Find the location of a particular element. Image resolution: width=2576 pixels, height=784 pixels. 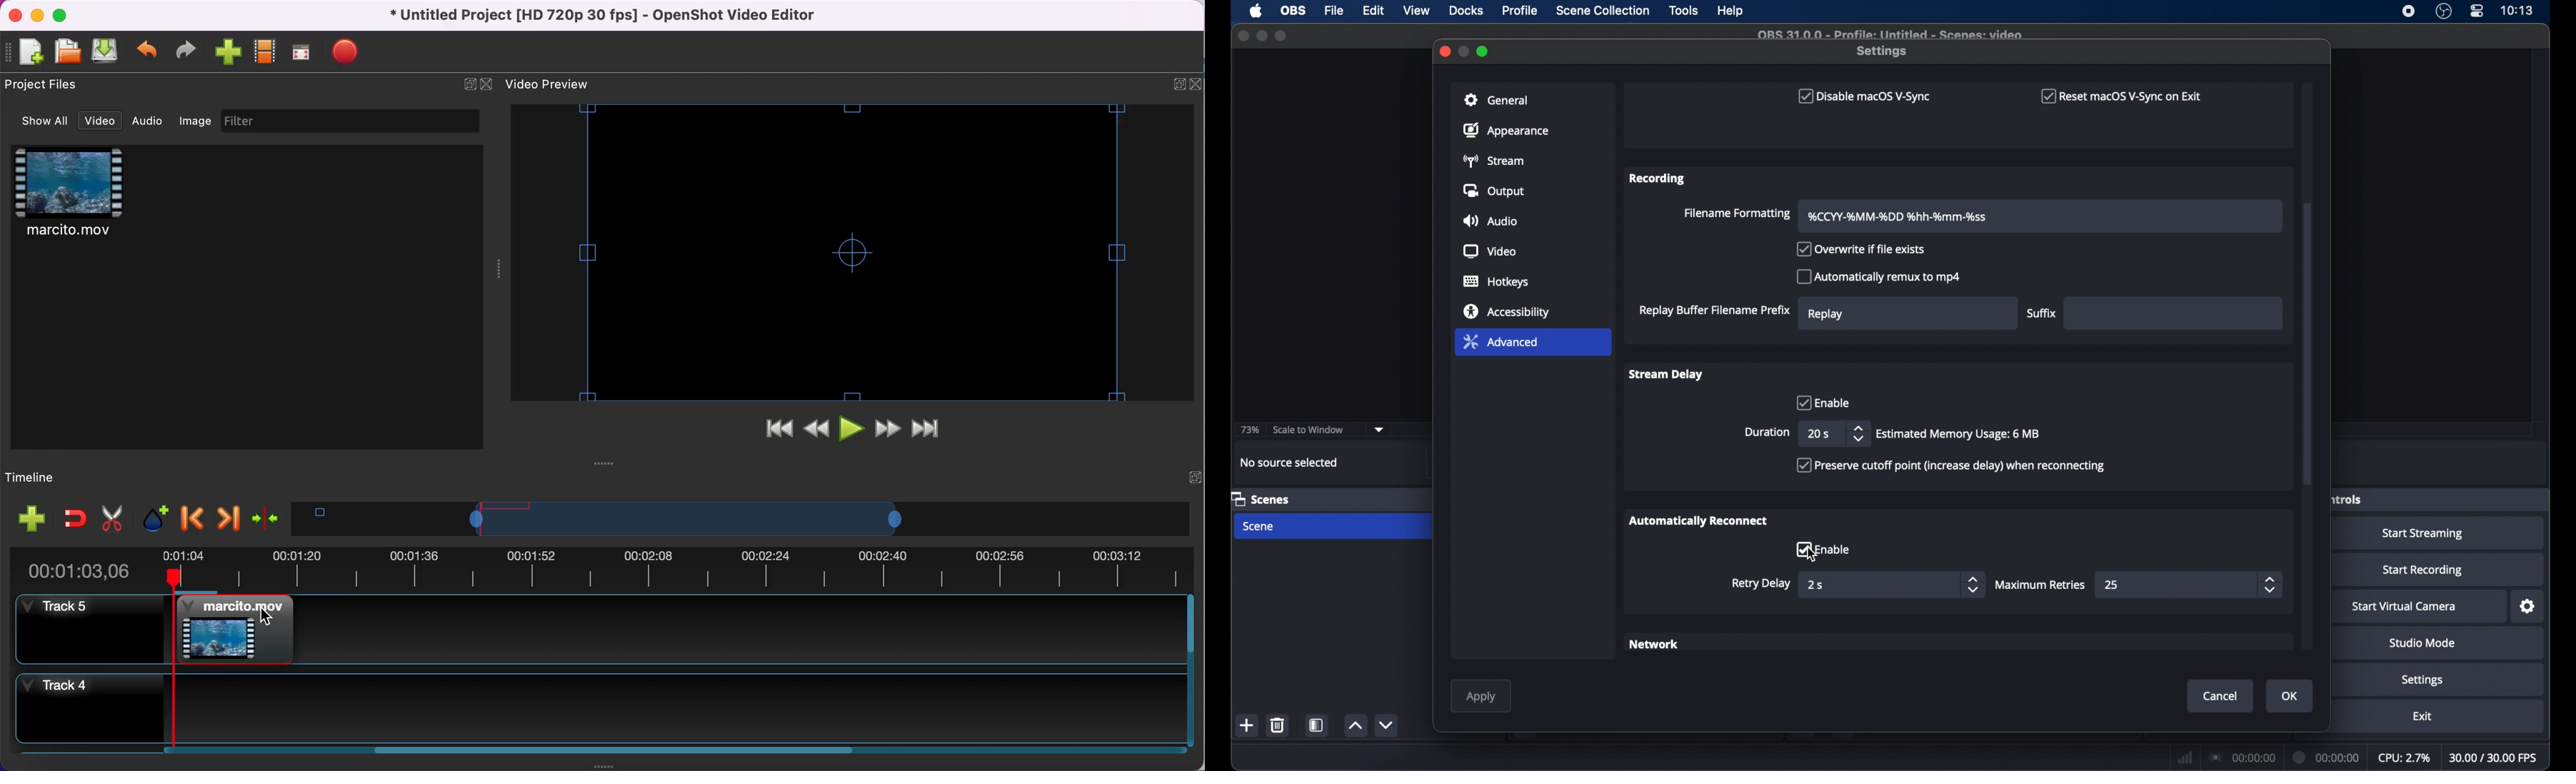

file is located at coordinates (1334, 11).